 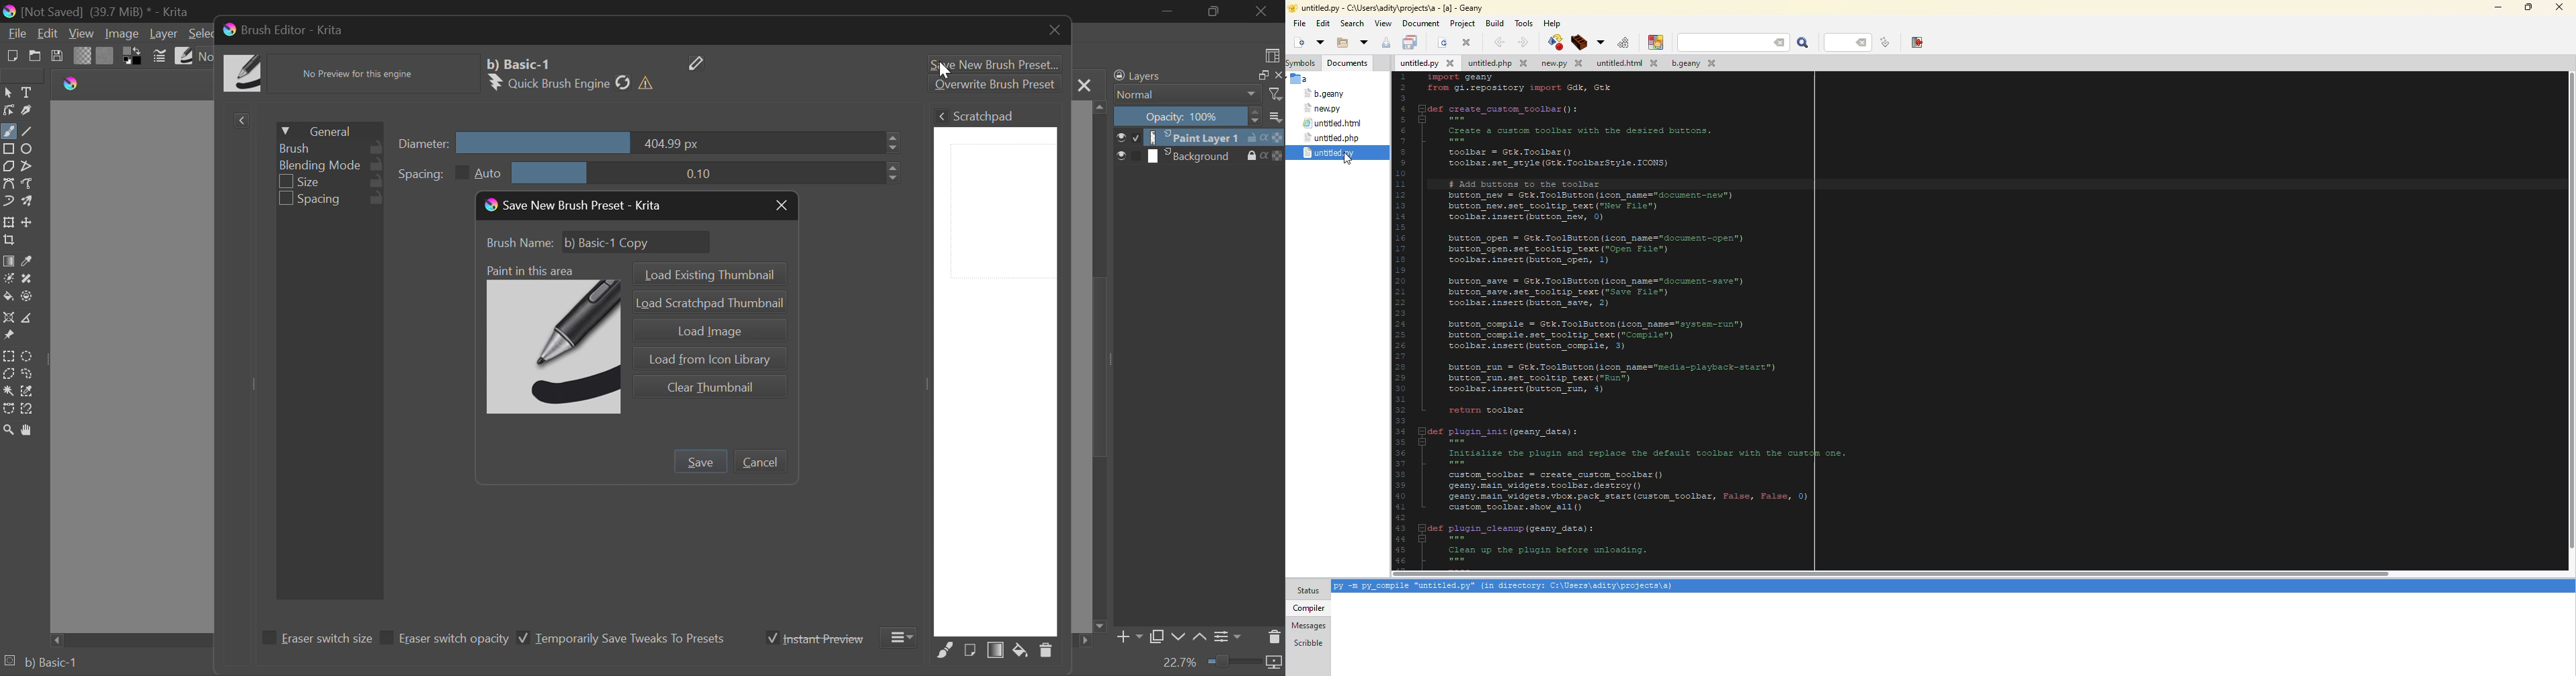 What do you see at coordinates (1197, 95) in the screenshot?
I see `Blending Mode` at bounding box center [1197, 95].